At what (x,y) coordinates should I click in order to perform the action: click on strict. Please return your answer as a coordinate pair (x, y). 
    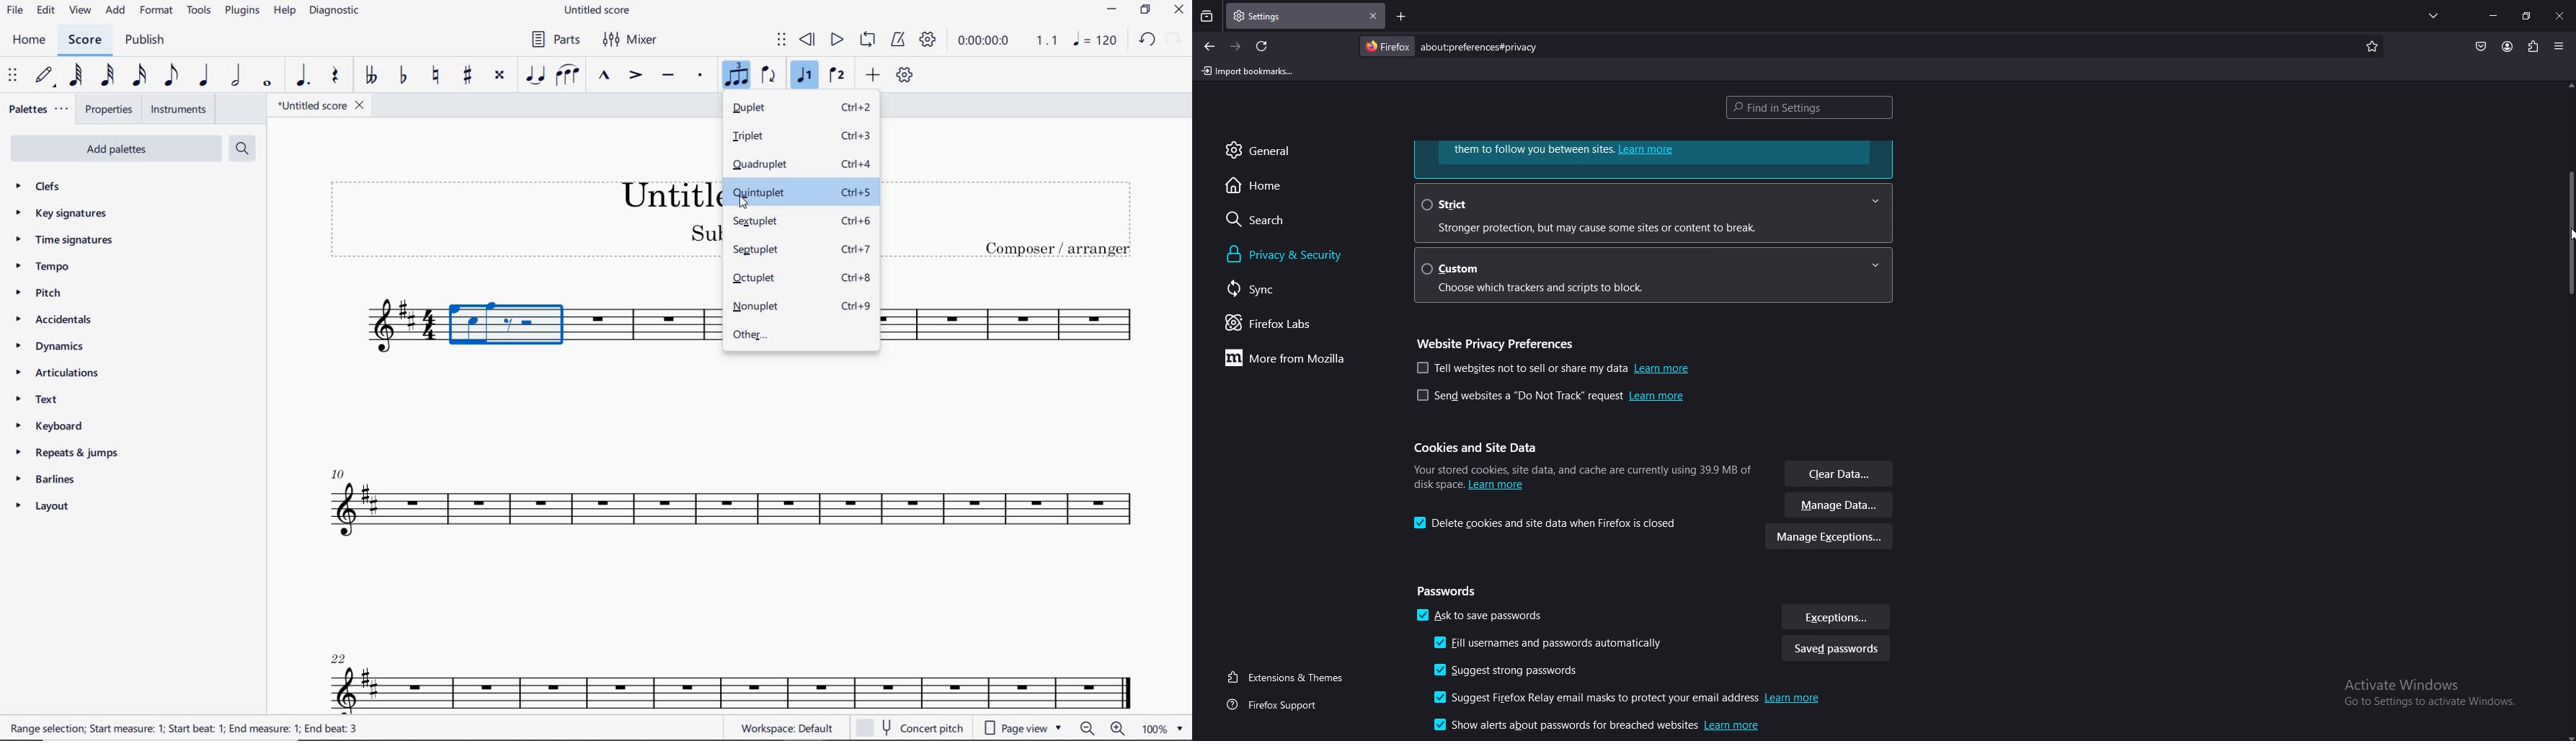
    Looking at the image, I should click on (1652, 213).